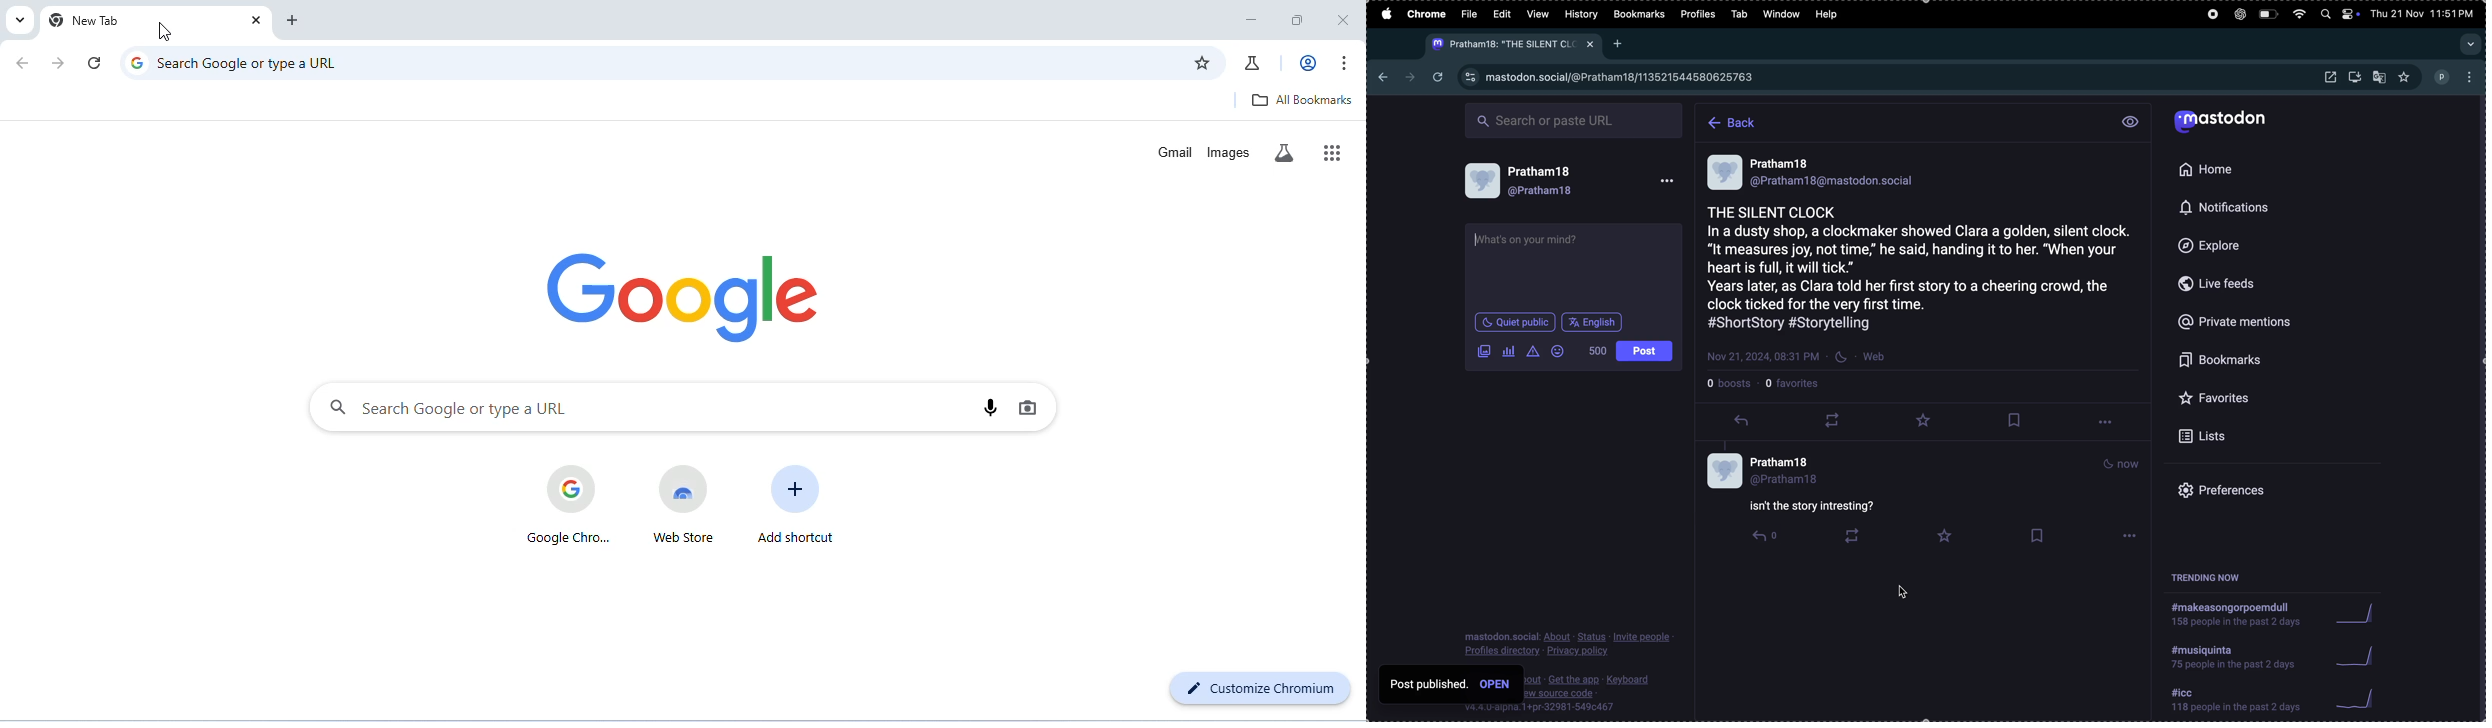 The height and width of the screenshot is (728, 2492). I want to click on date and time, so click(2425, 13).